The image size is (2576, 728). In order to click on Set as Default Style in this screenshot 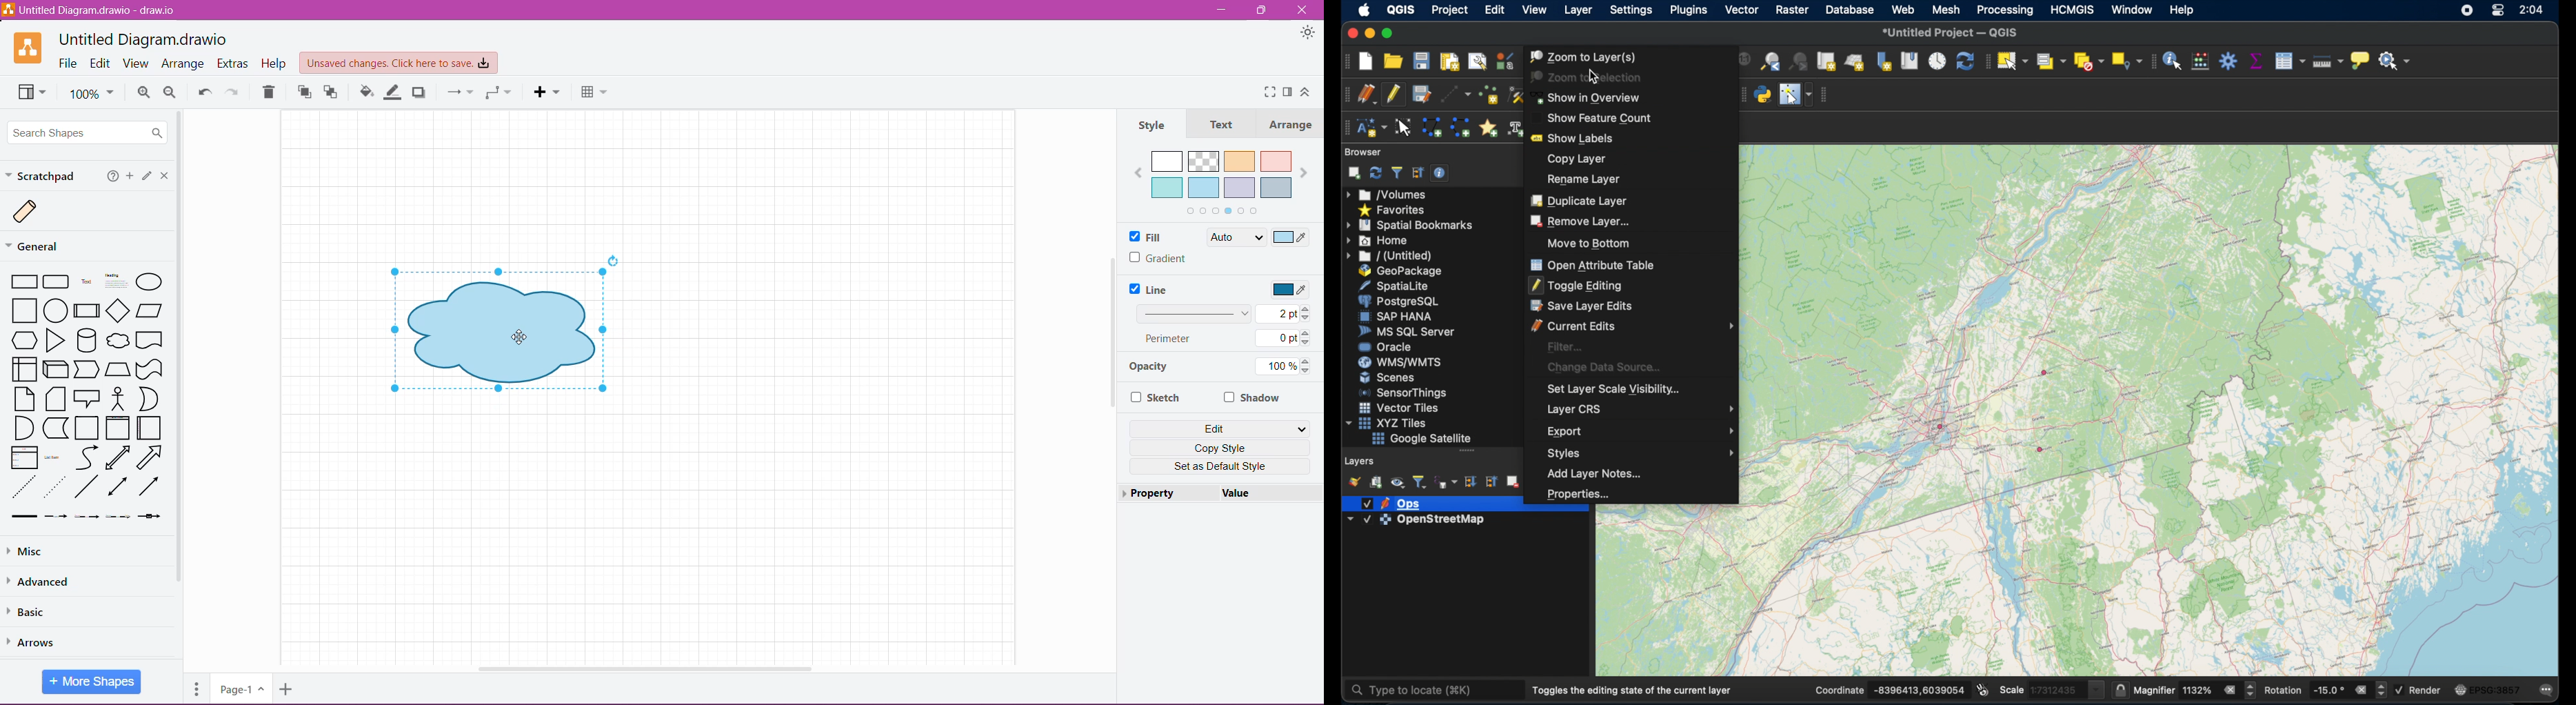, I will do `click(1221, 466)`.